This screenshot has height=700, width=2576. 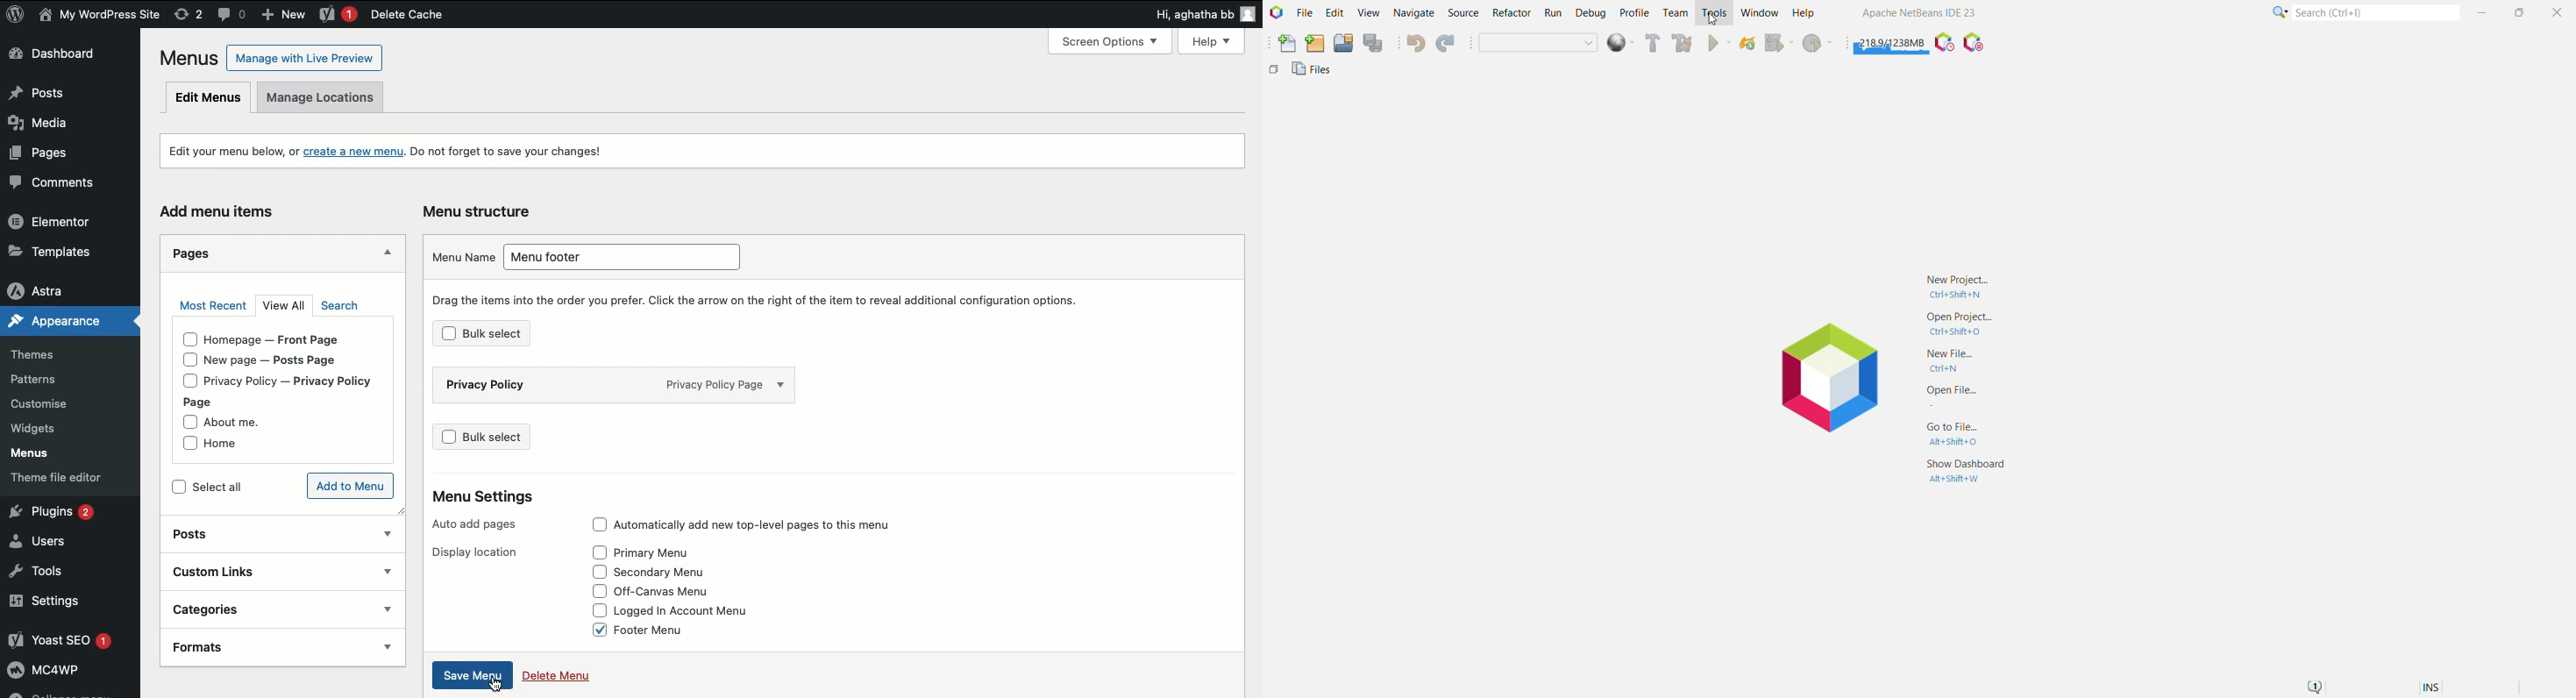 What do you see at coordinates (338, 306) in the screenshot?
I see `Search` at bounding box center [338, 306].